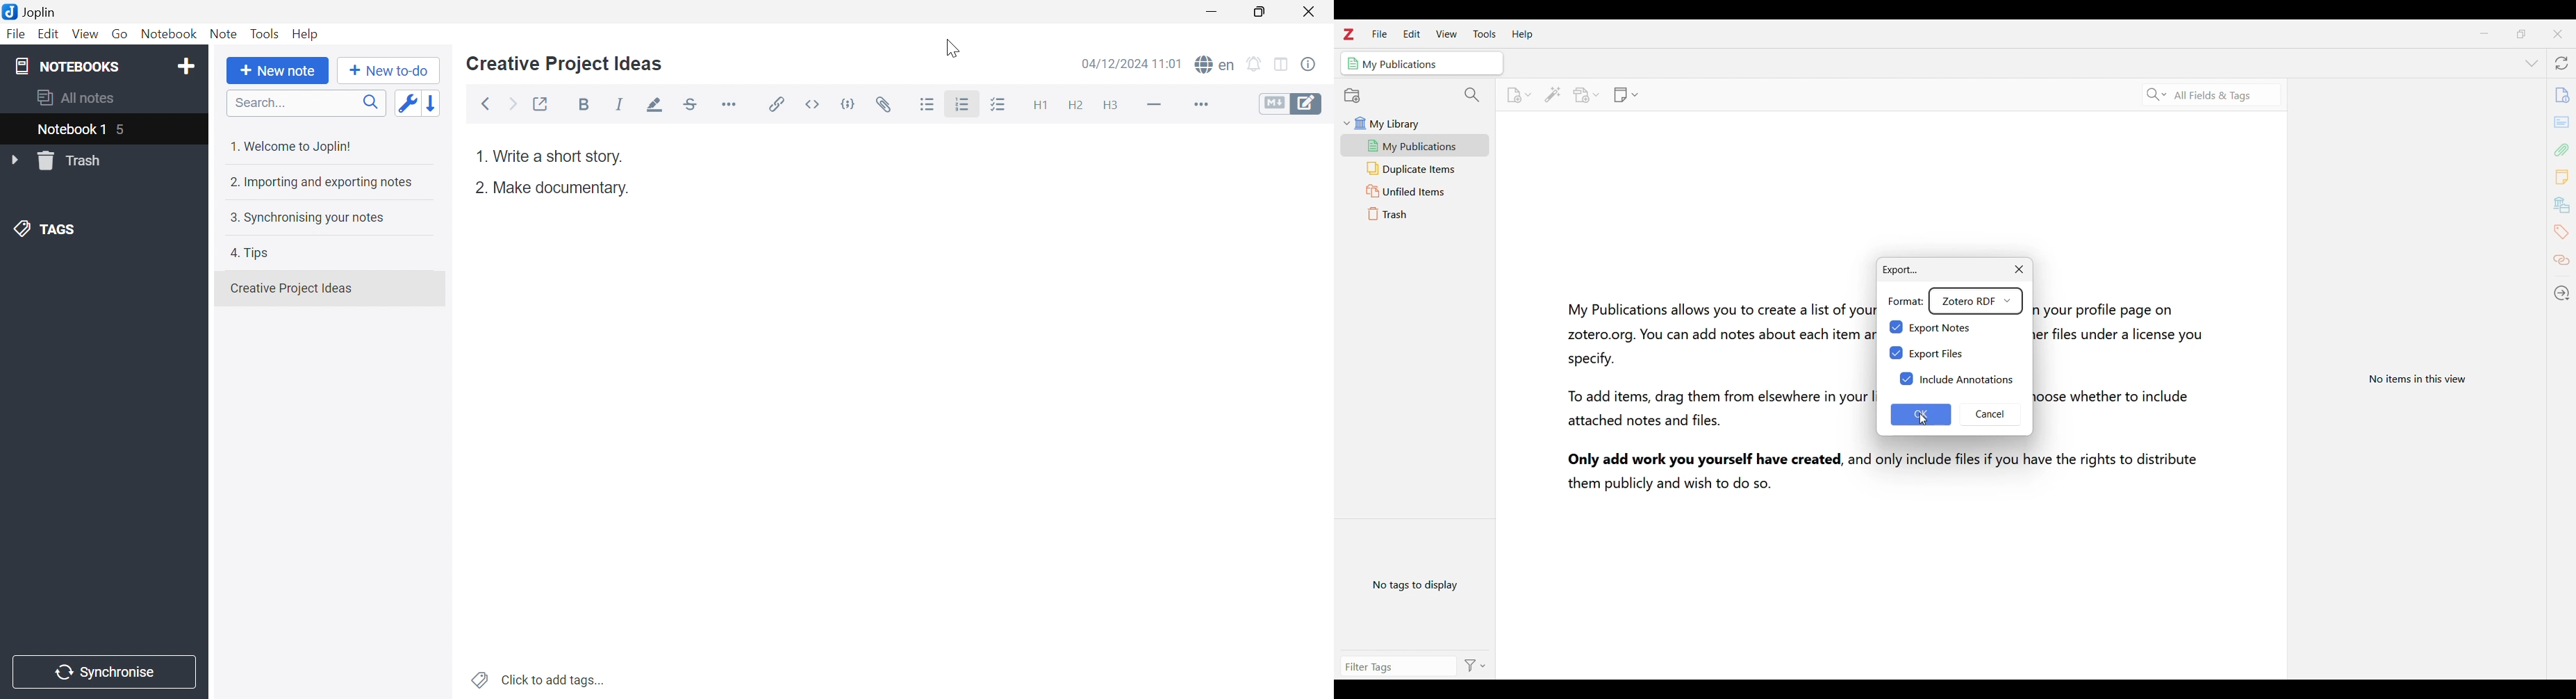  What do you see at coordinates (2563, 94) in the screenshot?
I see `Info` at bounding box center [2563, 94].